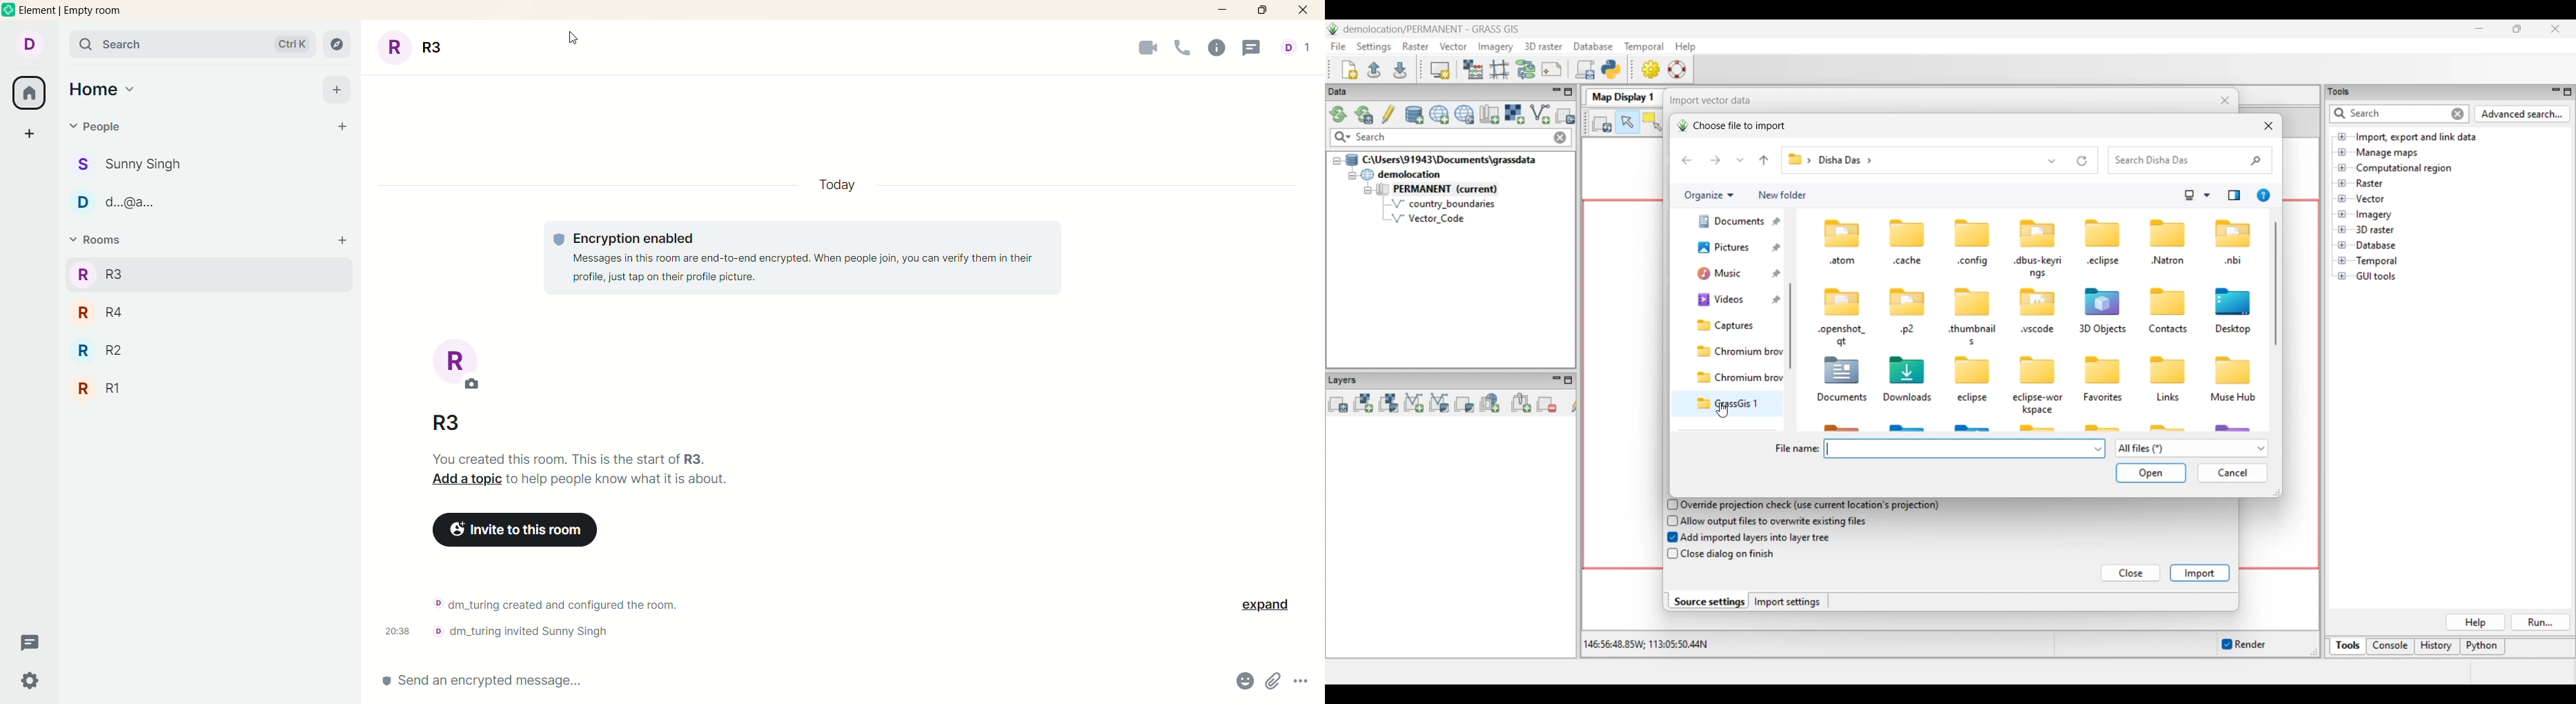  What do you see at coordinates (132, 167) in the screenshot?
I see `S Sunny Singh` at bounding box center [132, 167].